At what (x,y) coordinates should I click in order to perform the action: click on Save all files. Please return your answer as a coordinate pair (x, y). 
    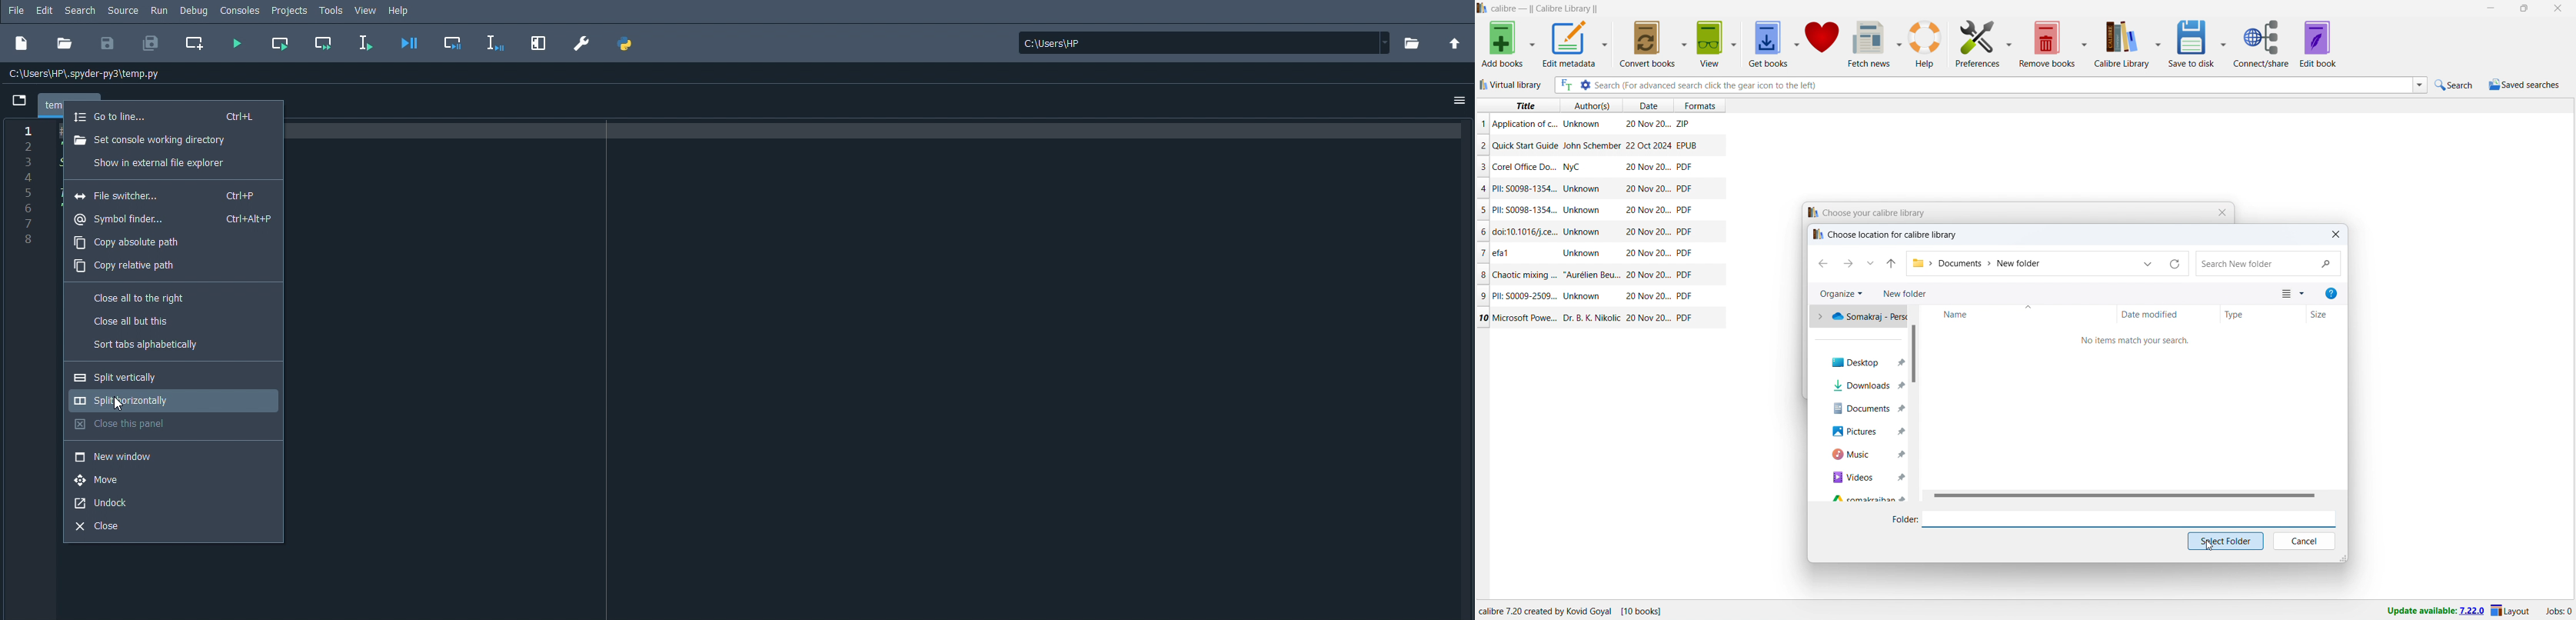
    Looking at the image, I should click on (152, 42).